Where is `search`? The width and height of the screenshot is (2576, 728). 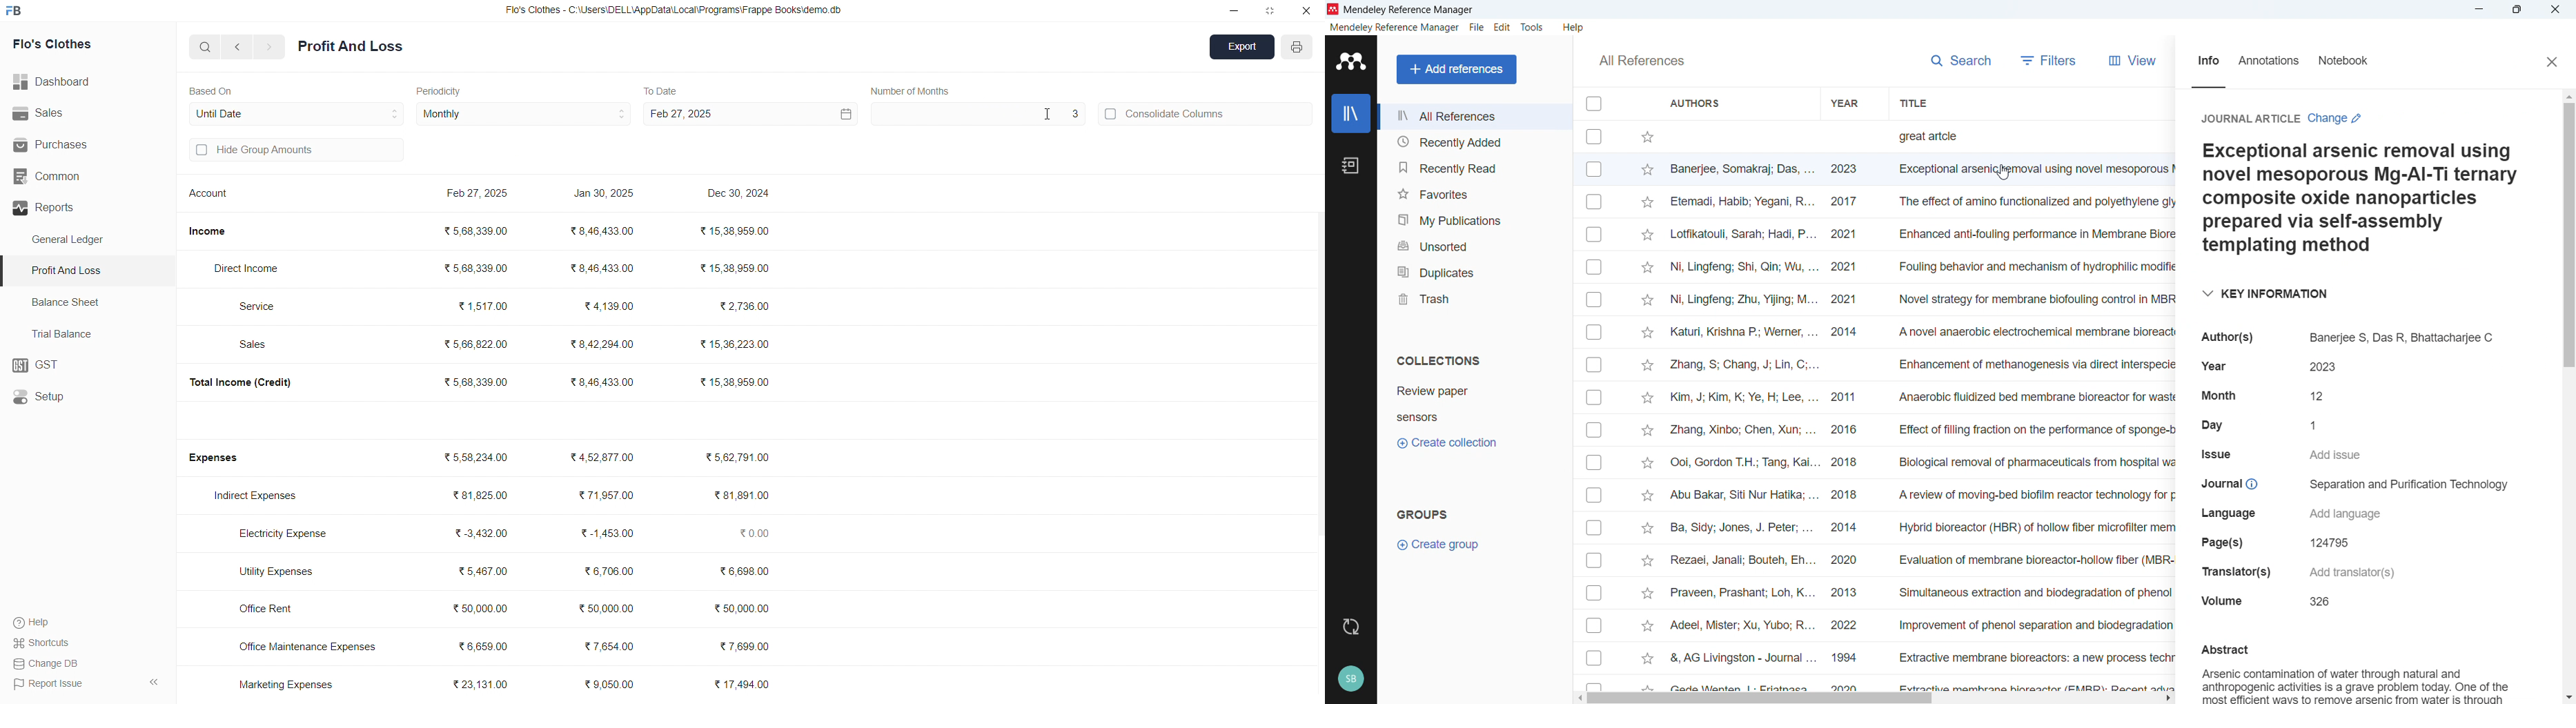 search is located at coordinates (206, 46).